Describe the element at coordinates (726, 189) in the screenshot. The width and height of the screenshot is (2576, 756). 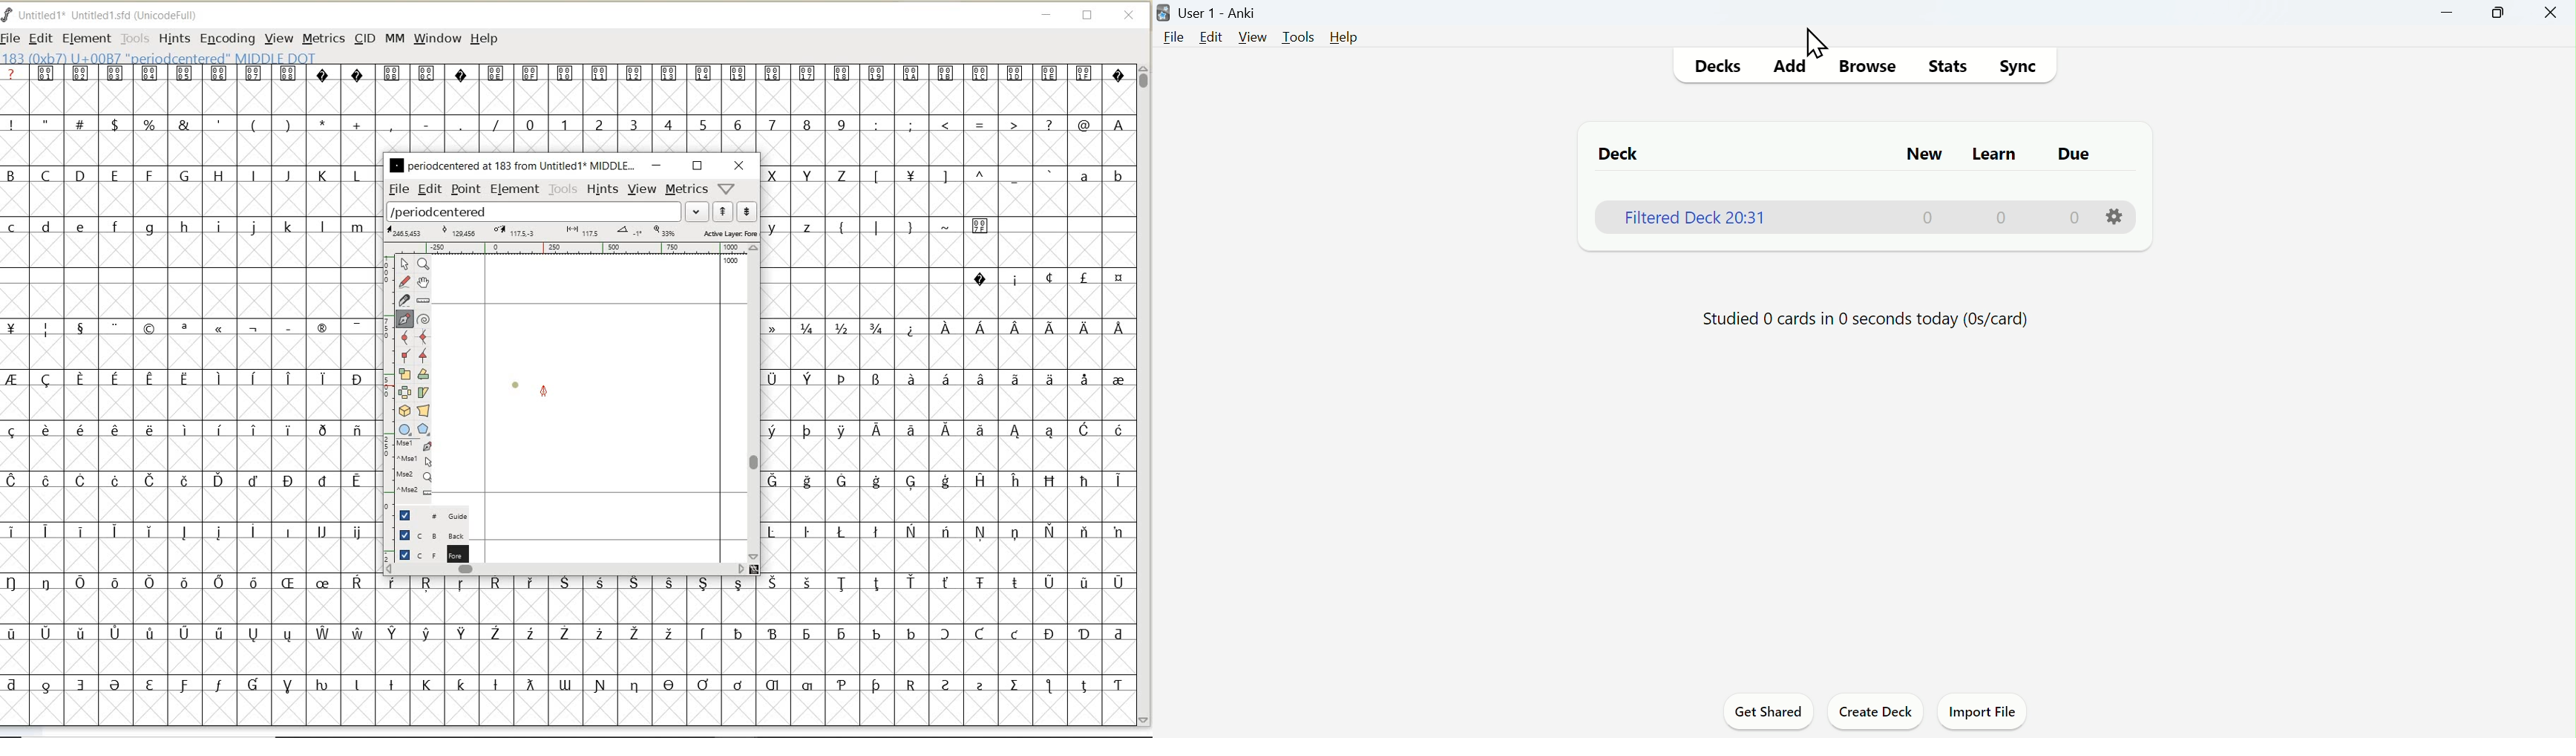
I see `help/window` at that location.